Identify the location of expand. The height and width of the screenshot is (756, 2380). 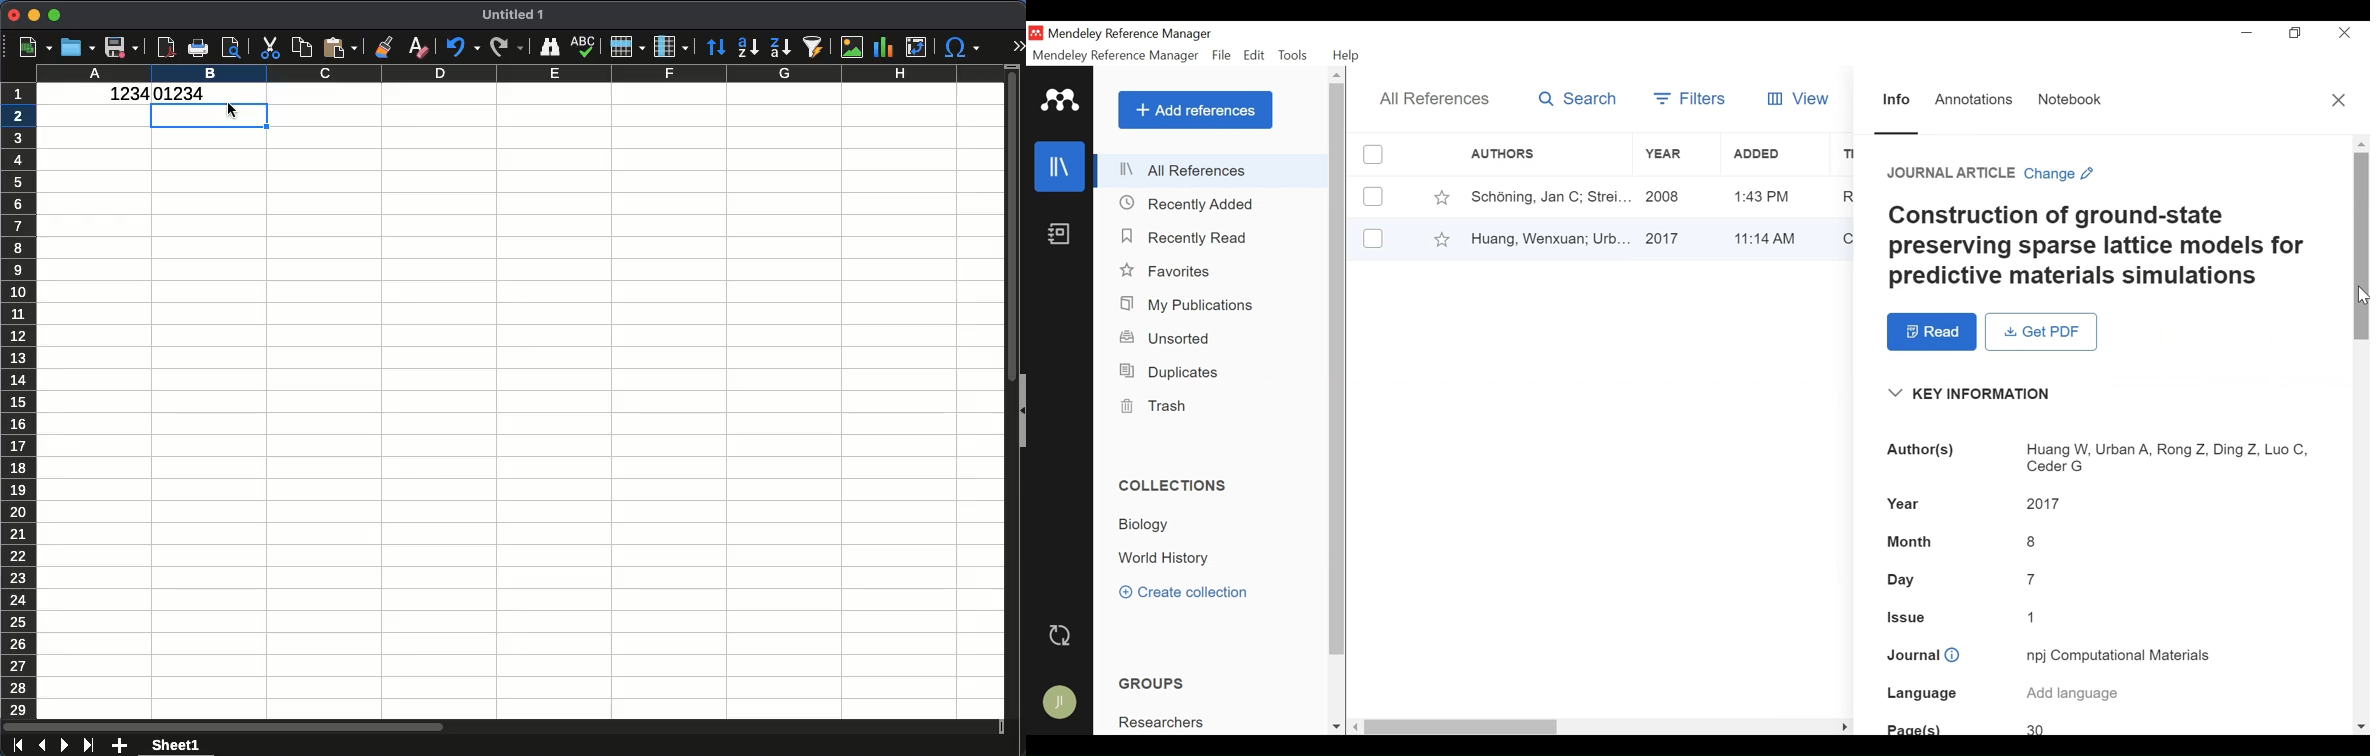
(1017, 47).